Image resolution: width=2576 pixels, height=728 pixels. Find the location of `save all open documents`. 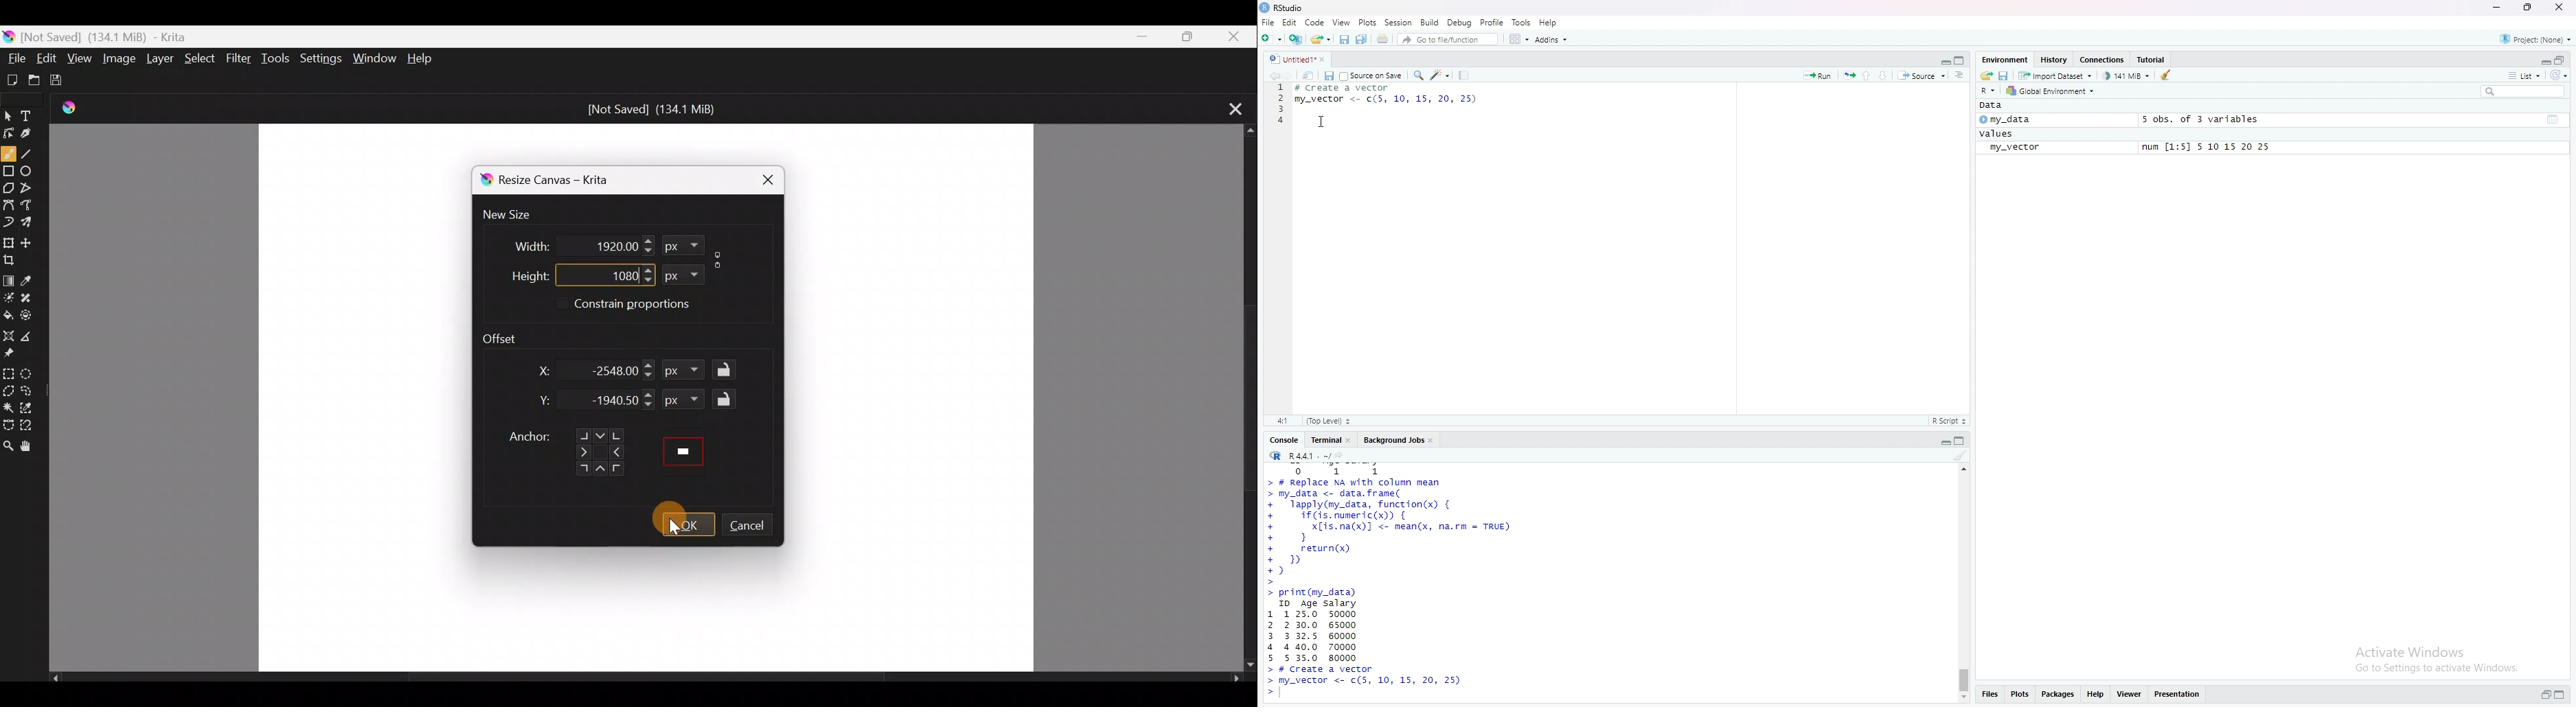

save all open documents is located at coordinates (1362, 39).